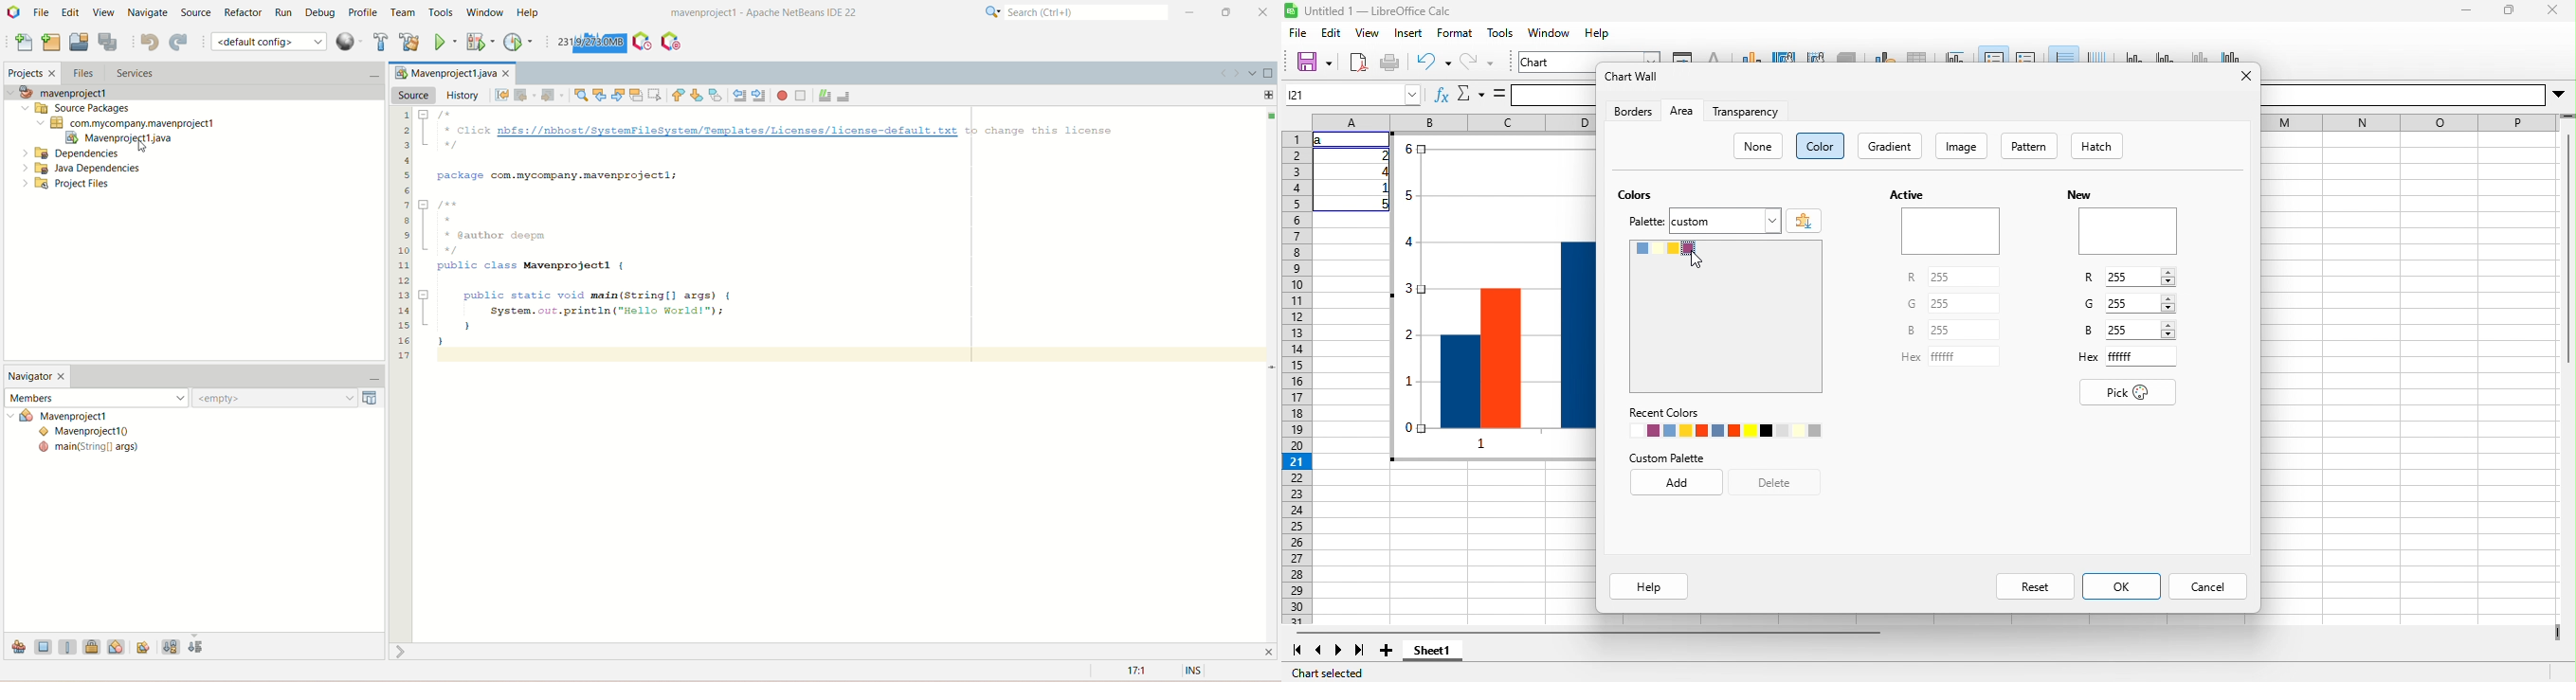 This screenshot has height=700, width=2576. Describe the element at coordinates (1964, 303) in the screenshot. I see `Input for G` at that location.